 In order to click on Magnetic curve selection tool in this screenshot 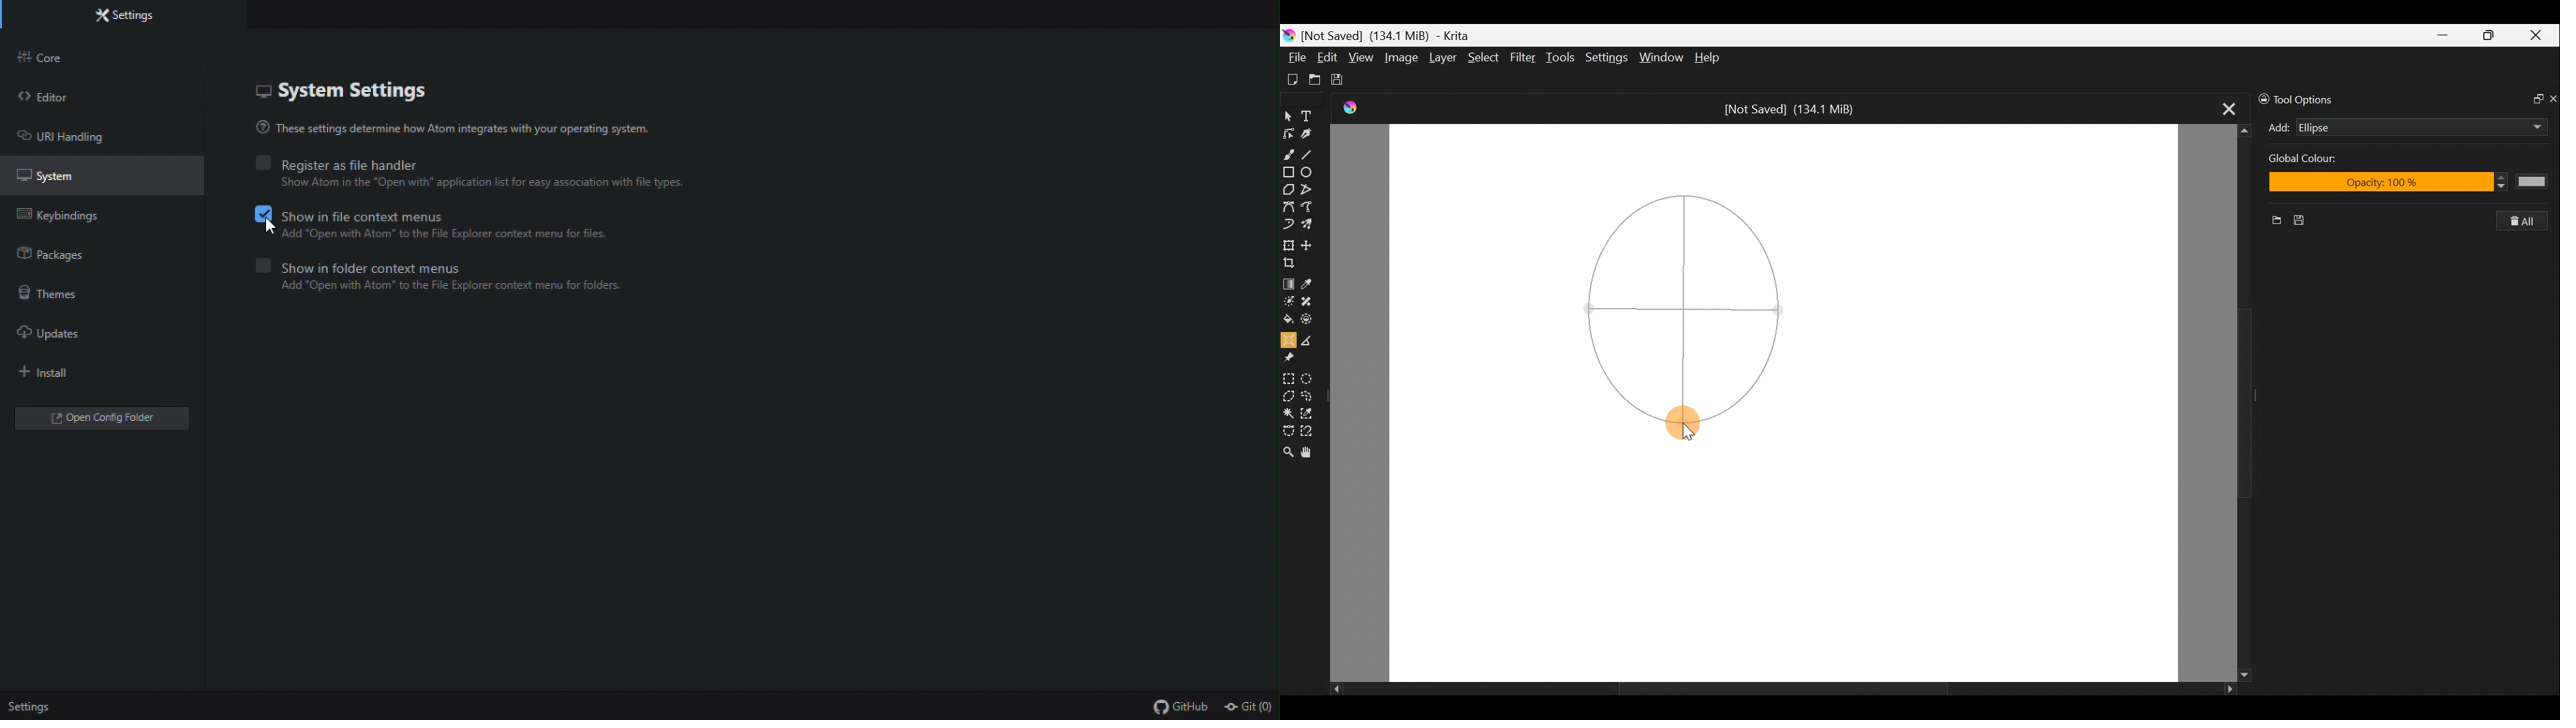, I will do `click(1312, 429)`.